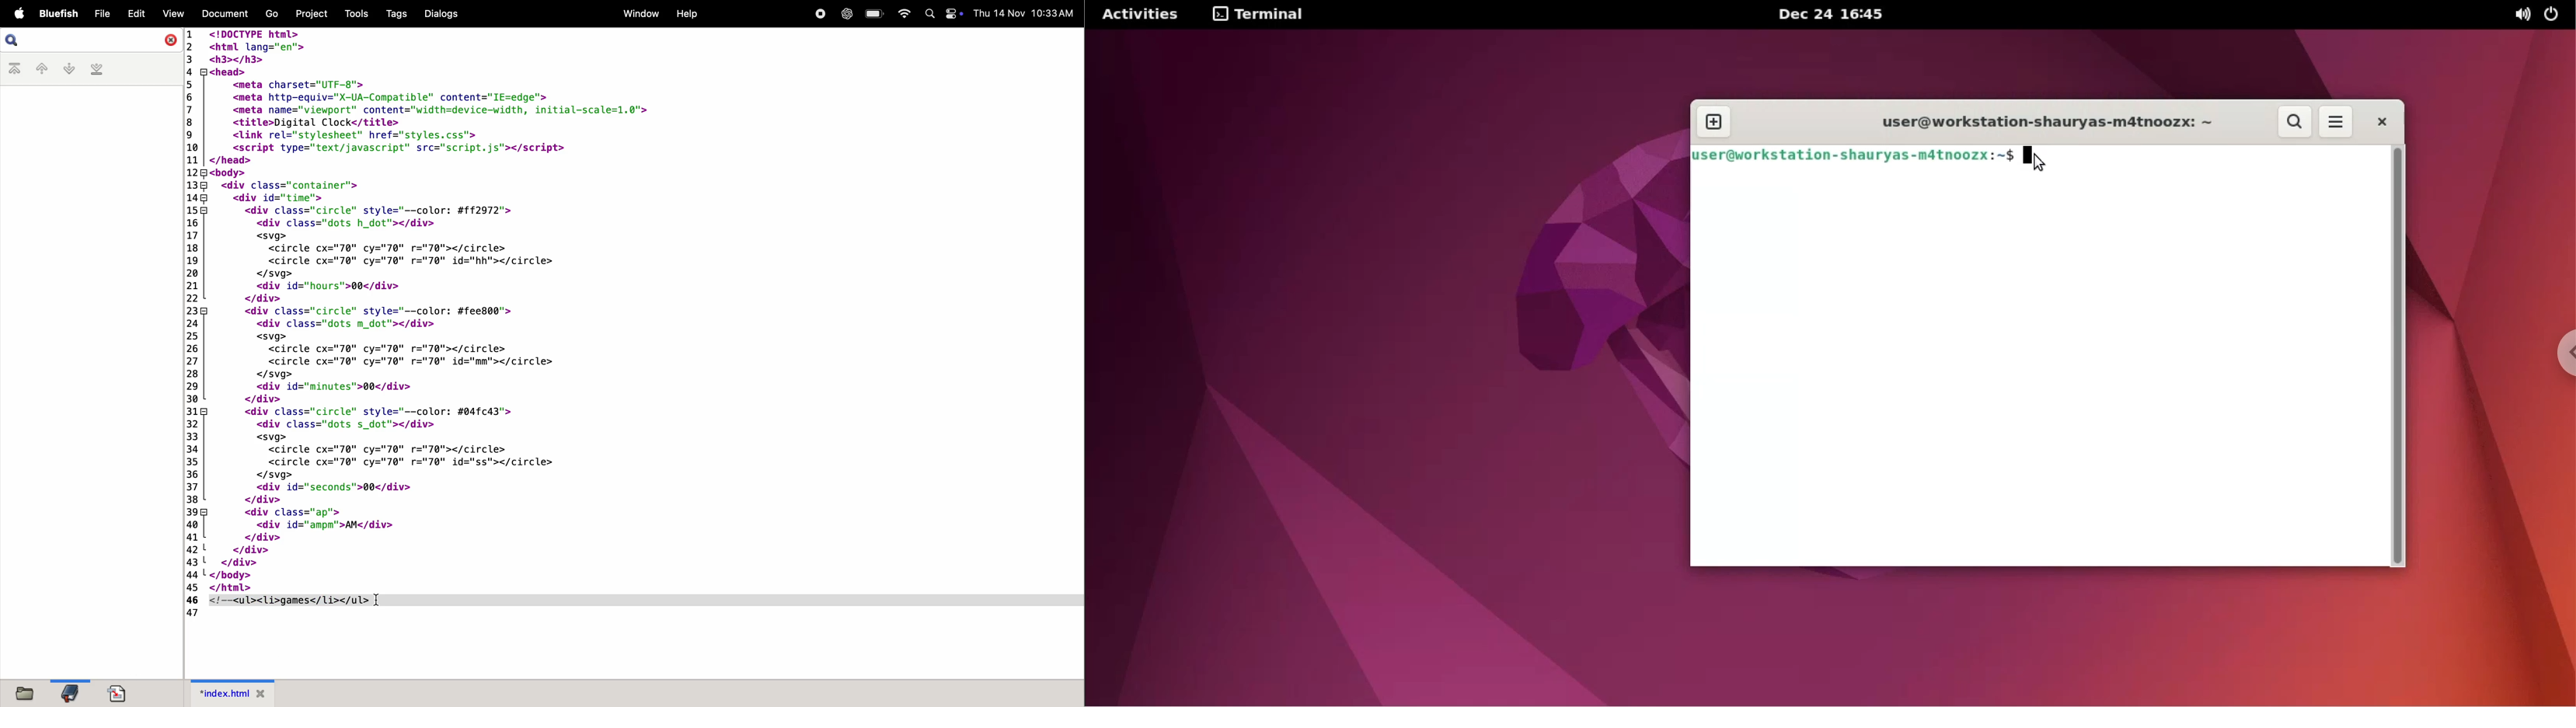 This screenshot has width=2576, height=728. Describe the element at coordinates (173, 14) in the screenshot. I see `View` at that location.